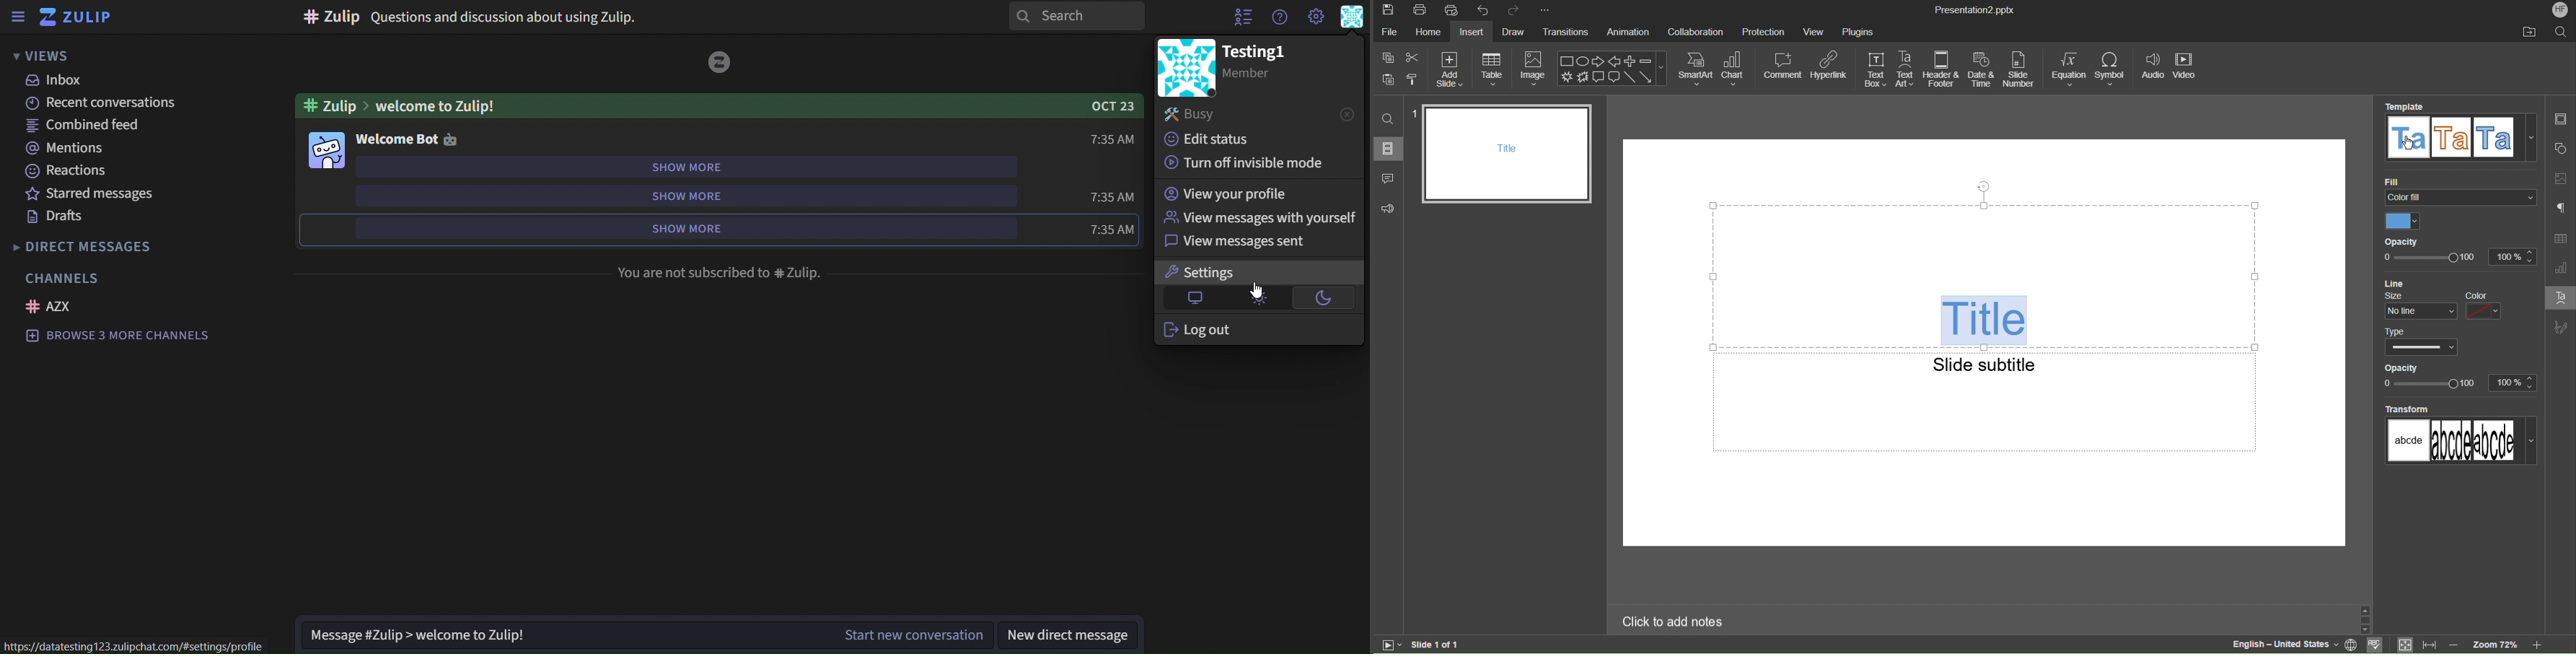 The height and width of the screenshot is (672, 2576). Describe the element at coordinates (697, 105) in the screenshot. I see `welcome to Zulip!` at that location.